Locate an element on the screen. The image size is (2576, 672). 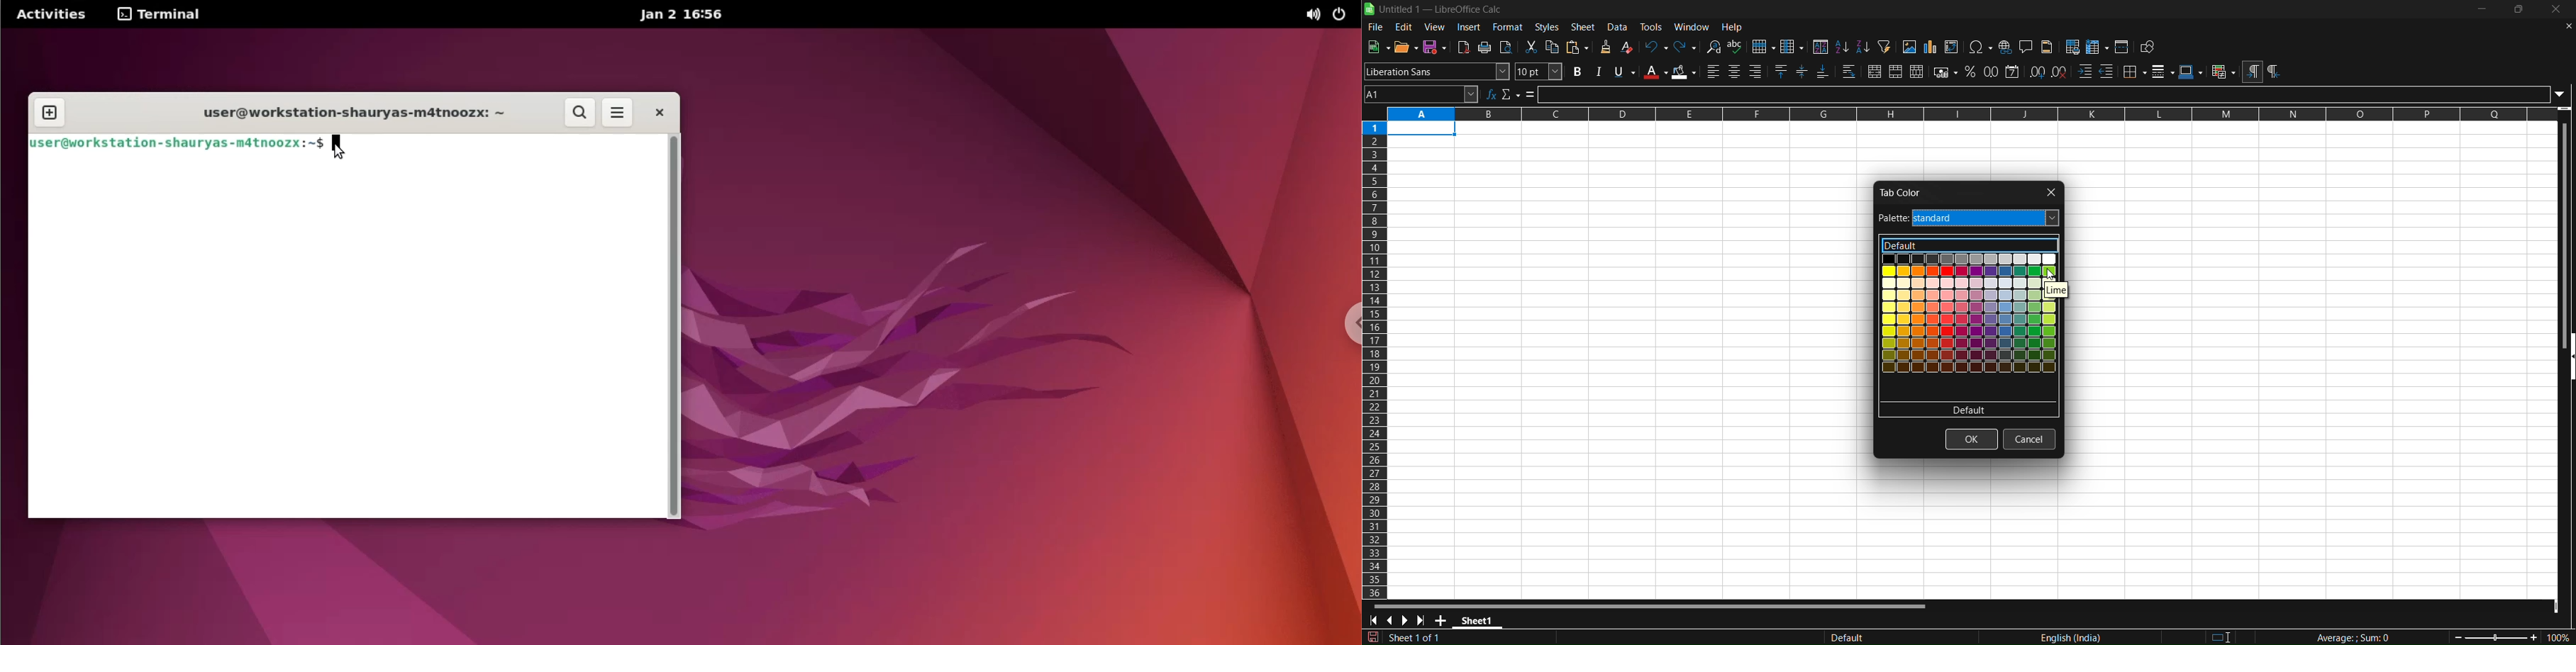
format as currency is located at coordinates (1946, 73).